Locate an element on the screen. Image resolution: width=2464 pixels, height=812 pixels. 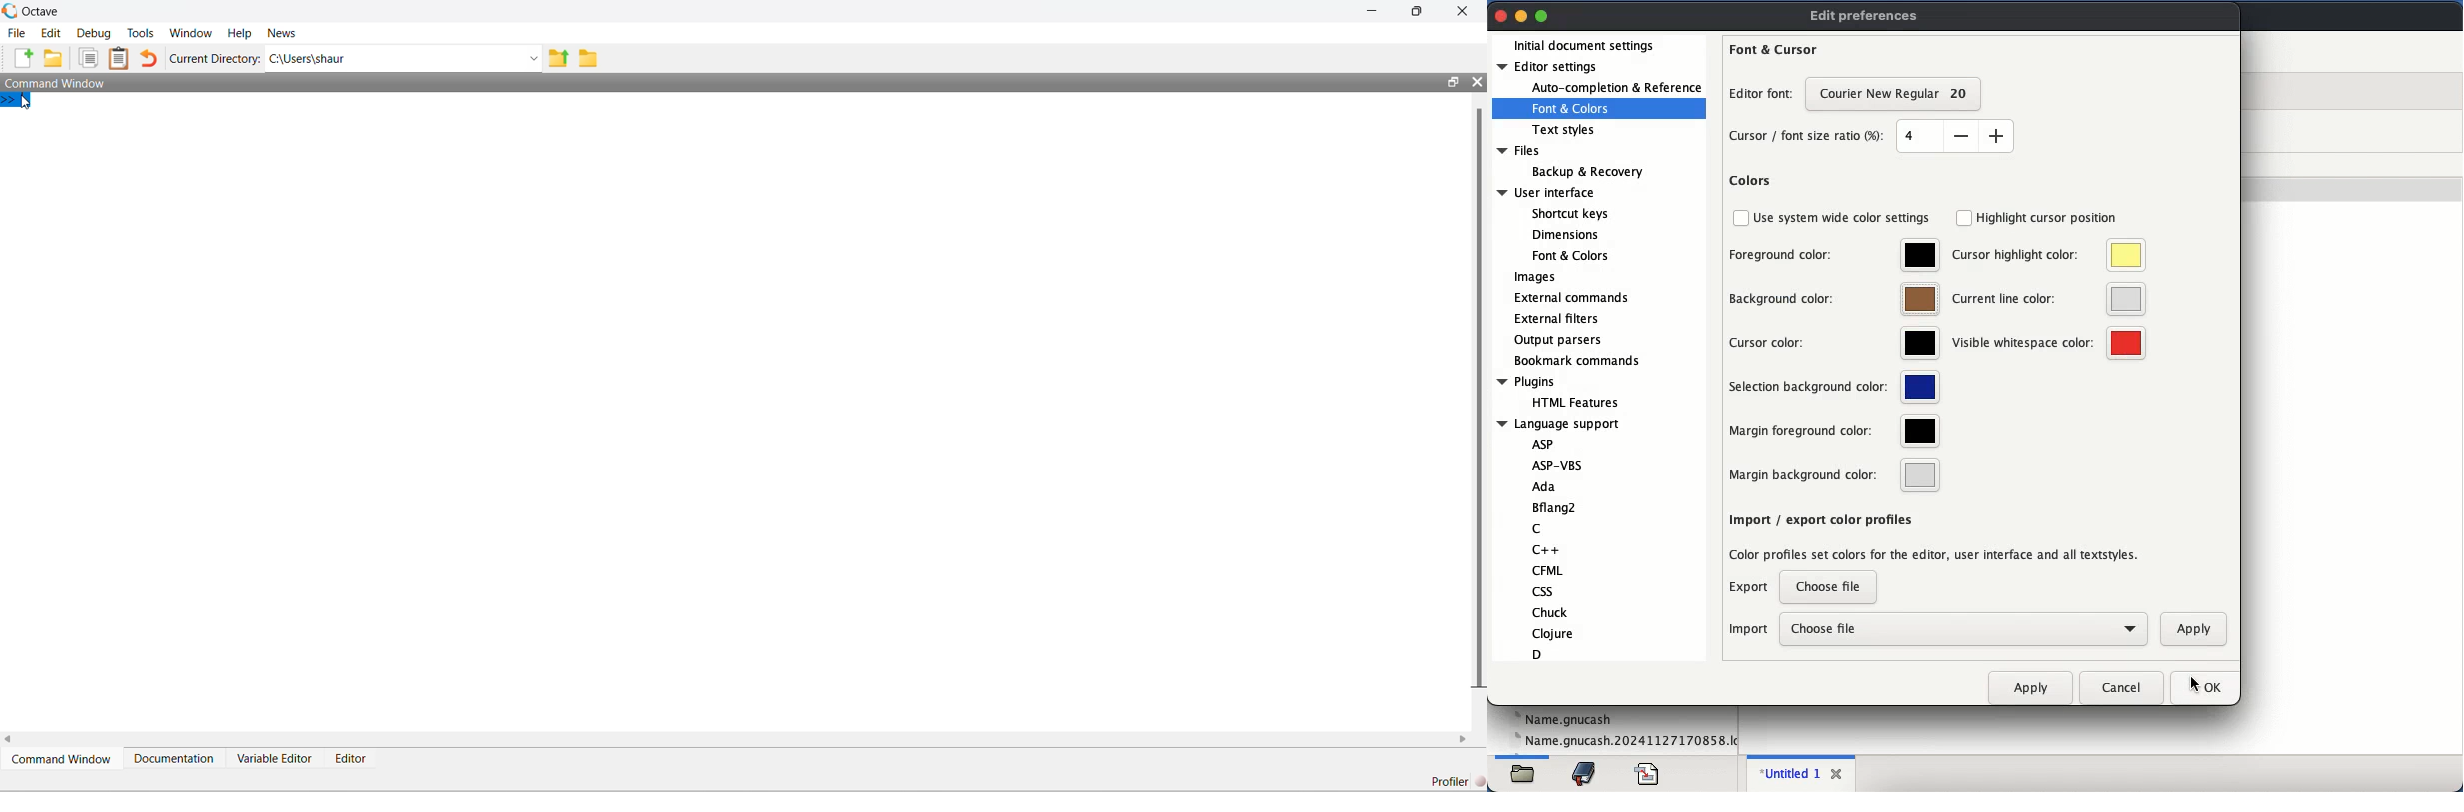
ASP is located at coordinates (1544, 442).